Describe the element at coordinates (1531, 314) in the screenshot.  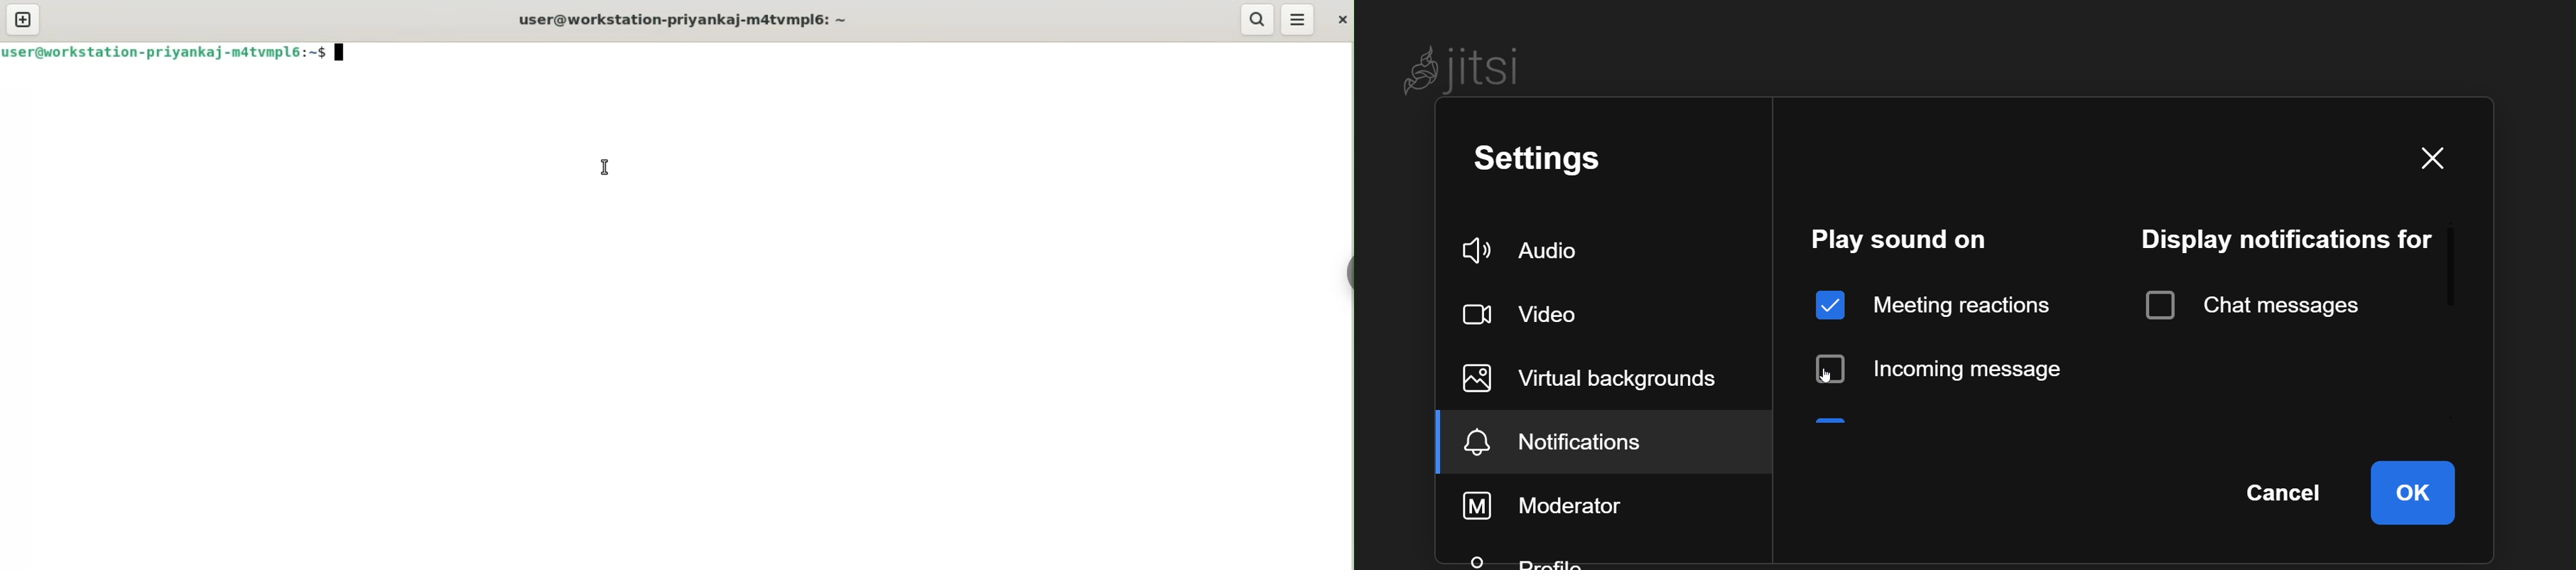
I see `video` at that location.